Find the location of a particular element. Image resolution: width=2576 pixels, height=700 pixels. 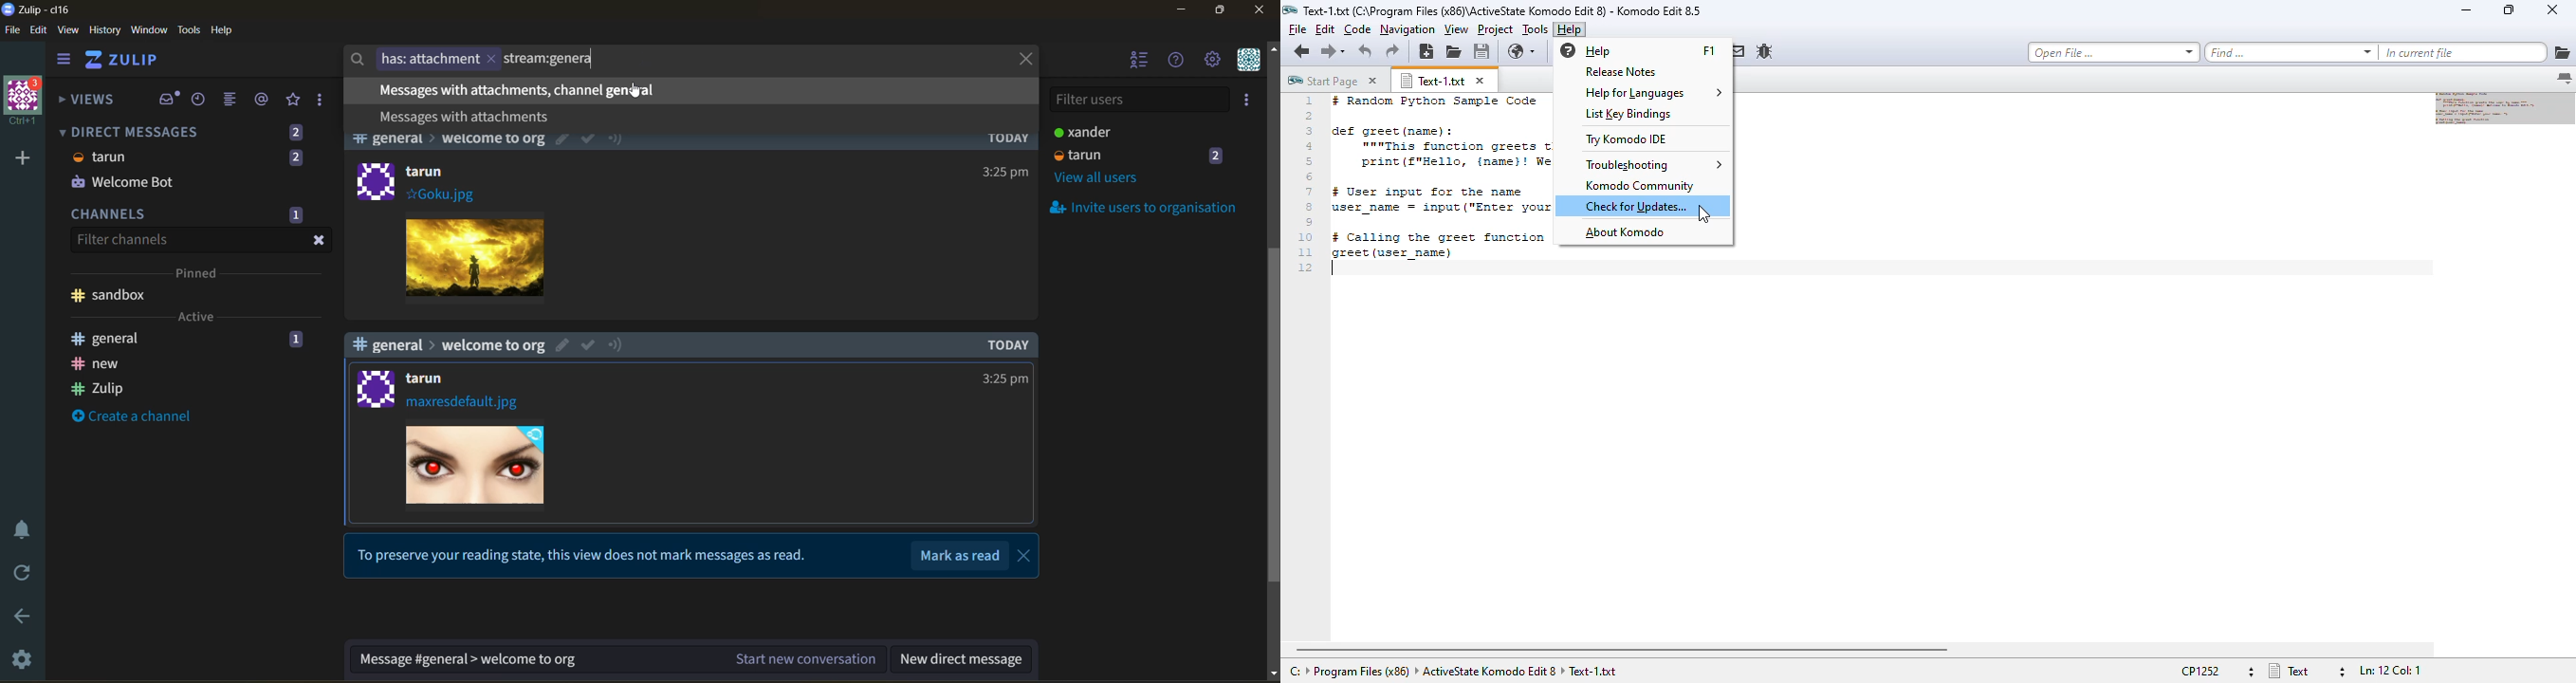

# Zulip is located at coordinates (99, 387).